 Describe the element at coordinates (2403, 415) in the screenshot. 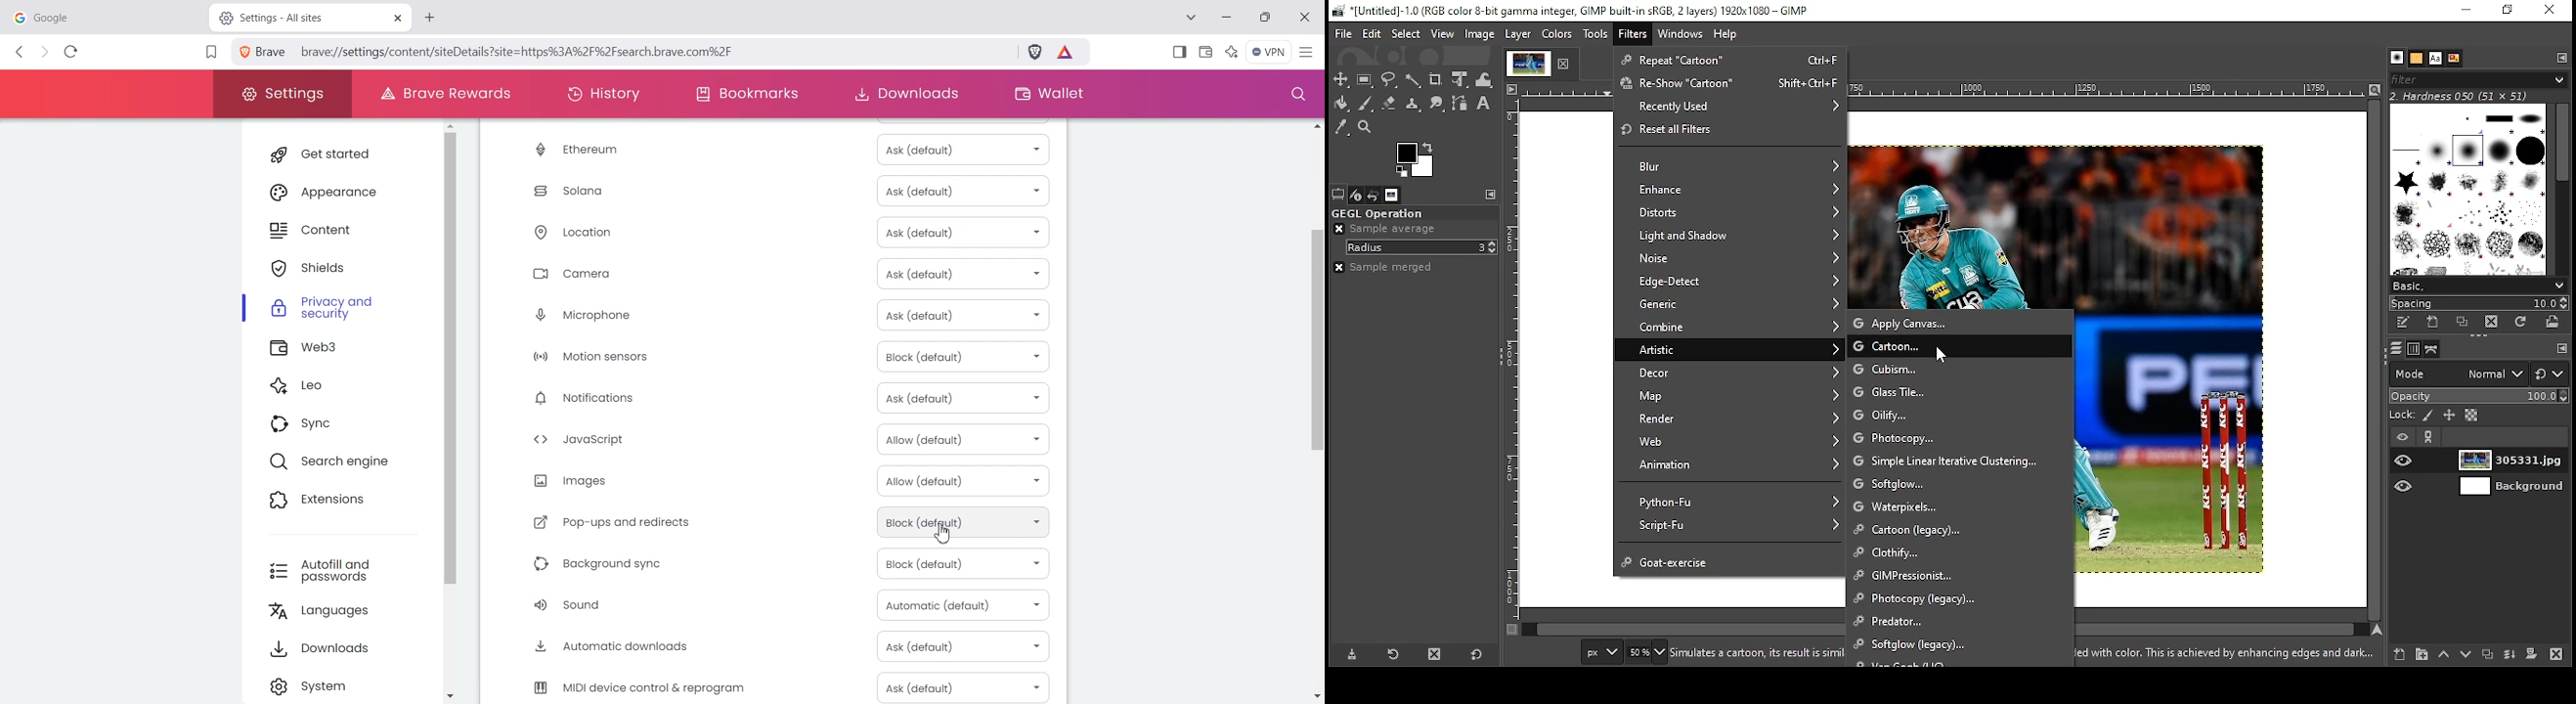

I see `lock` at that location.